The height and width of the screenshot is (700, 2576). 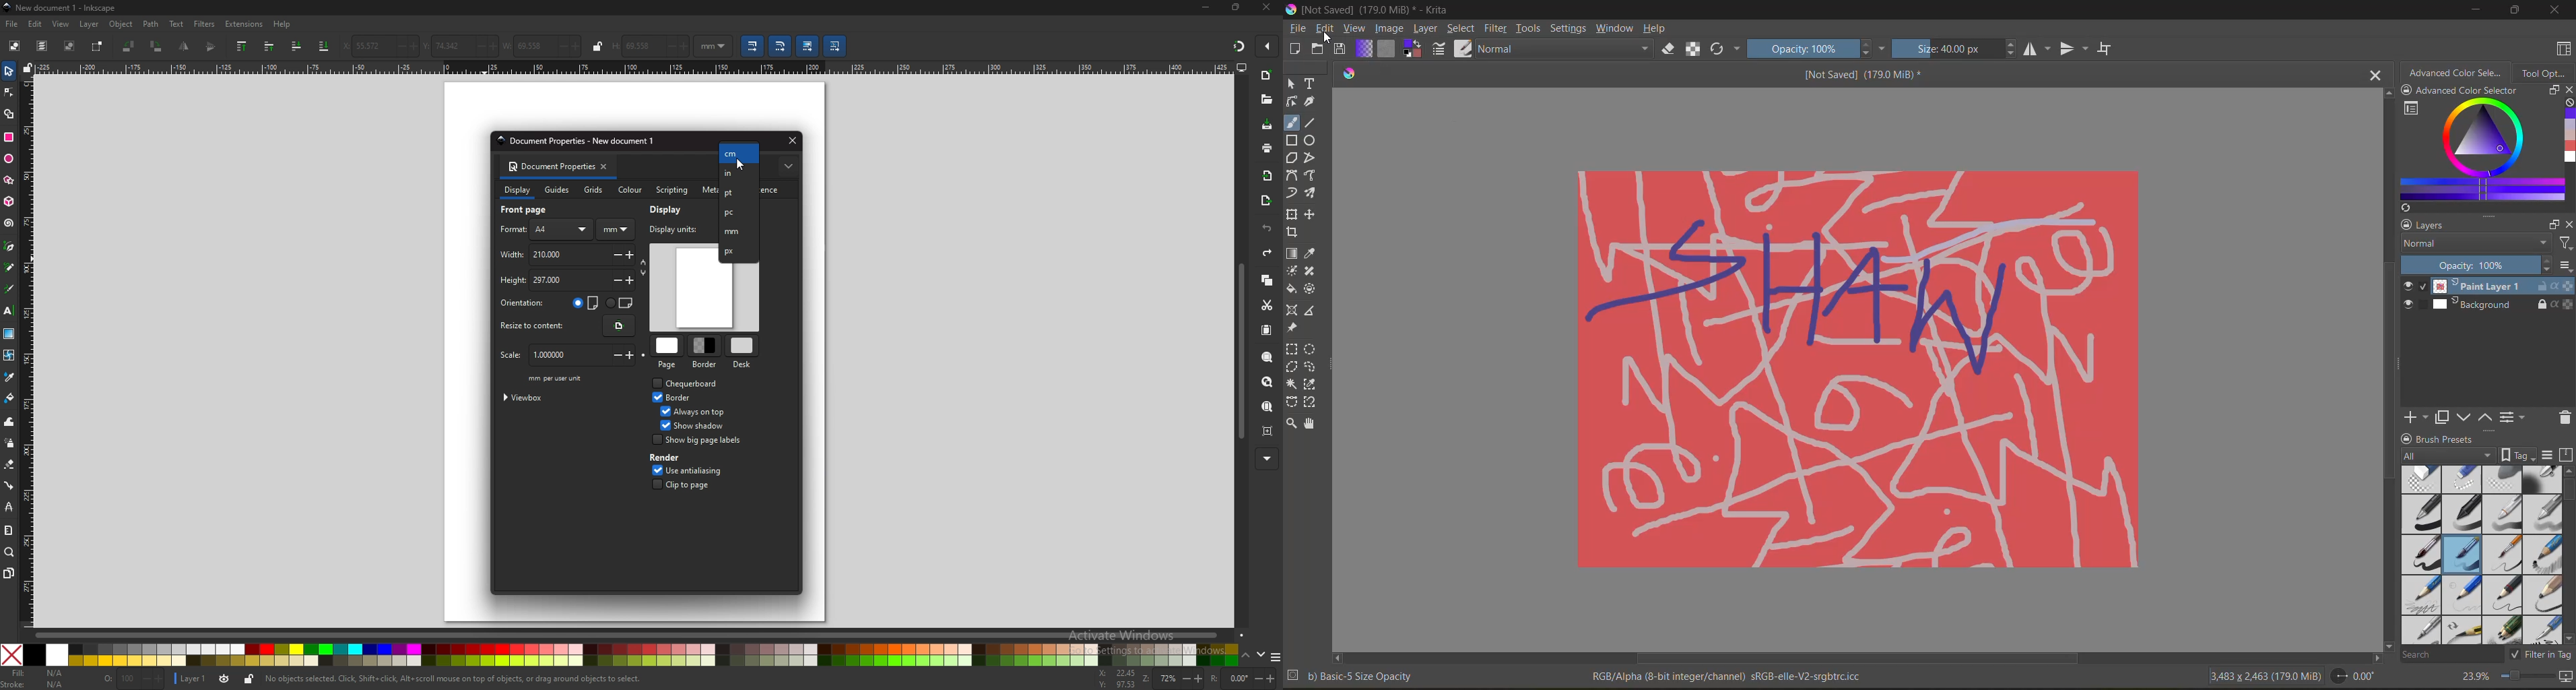 What do you see at coordinates (466, 679) in the screenshot?
I see `No objects selected. Click, Shift+ click, Alt scroll mouse on top of objects, or drag around objects to select,` at bounding box center [466, 679].